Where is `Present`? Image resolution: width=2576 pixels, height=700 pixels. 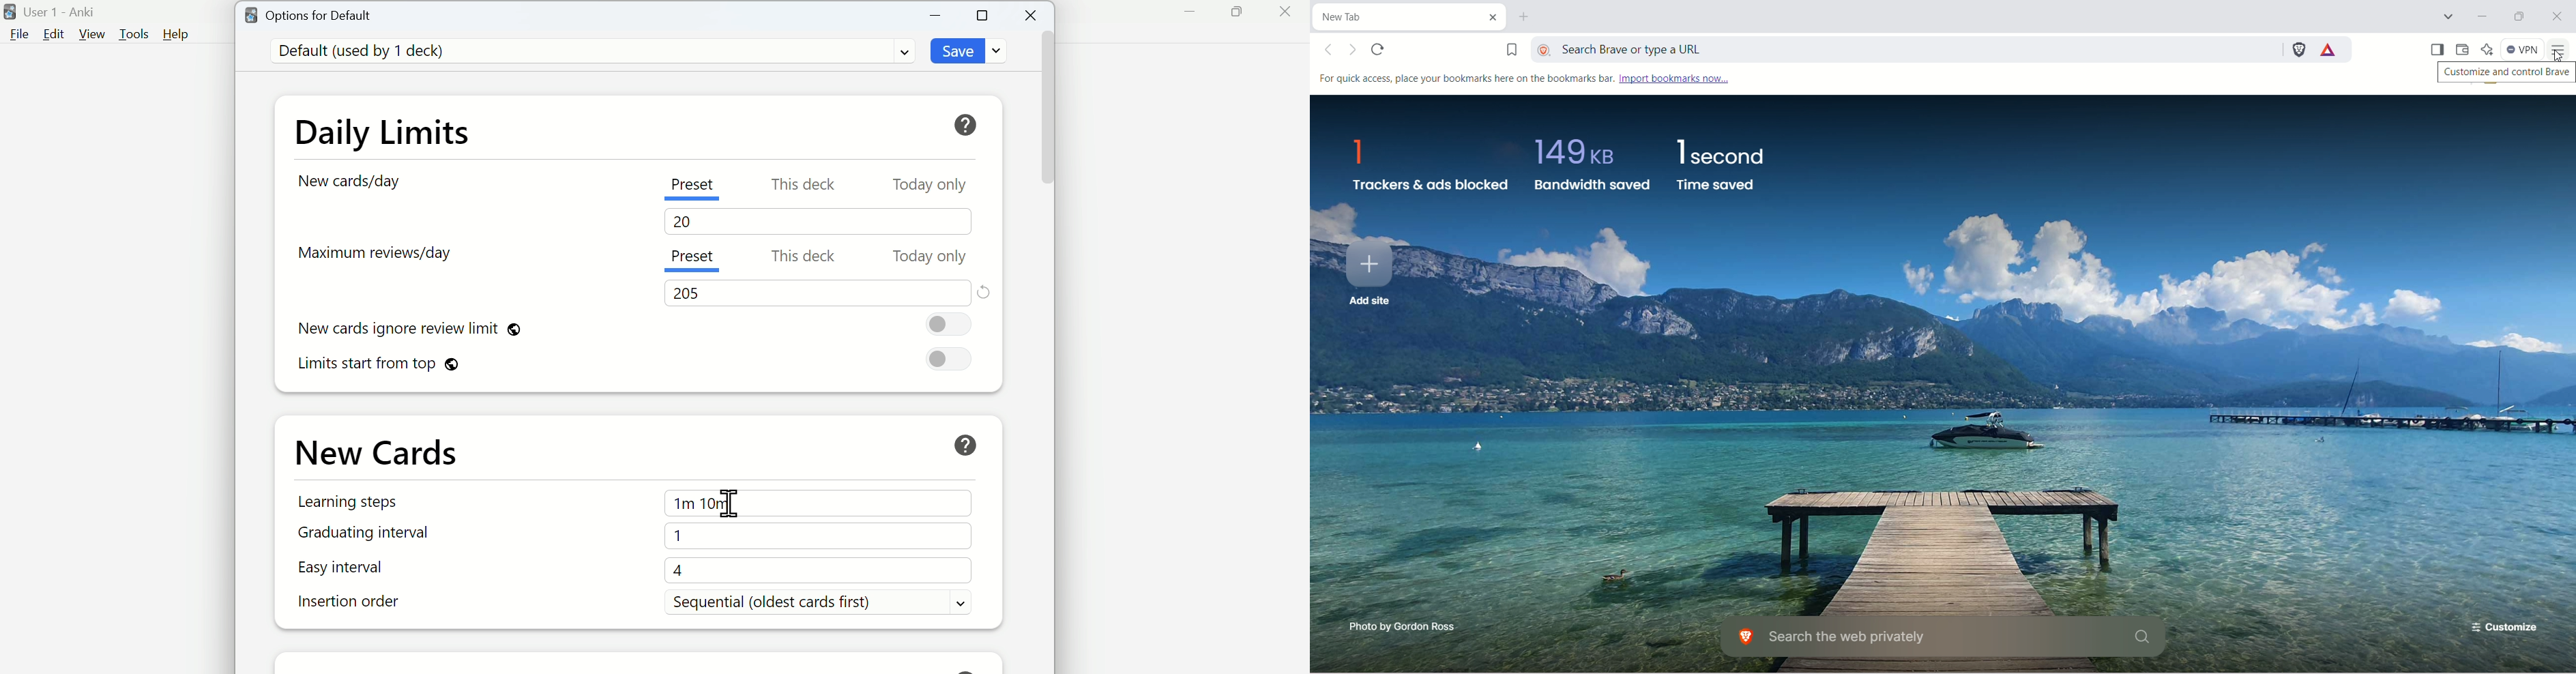 Present is located at coordinates (694, 257).